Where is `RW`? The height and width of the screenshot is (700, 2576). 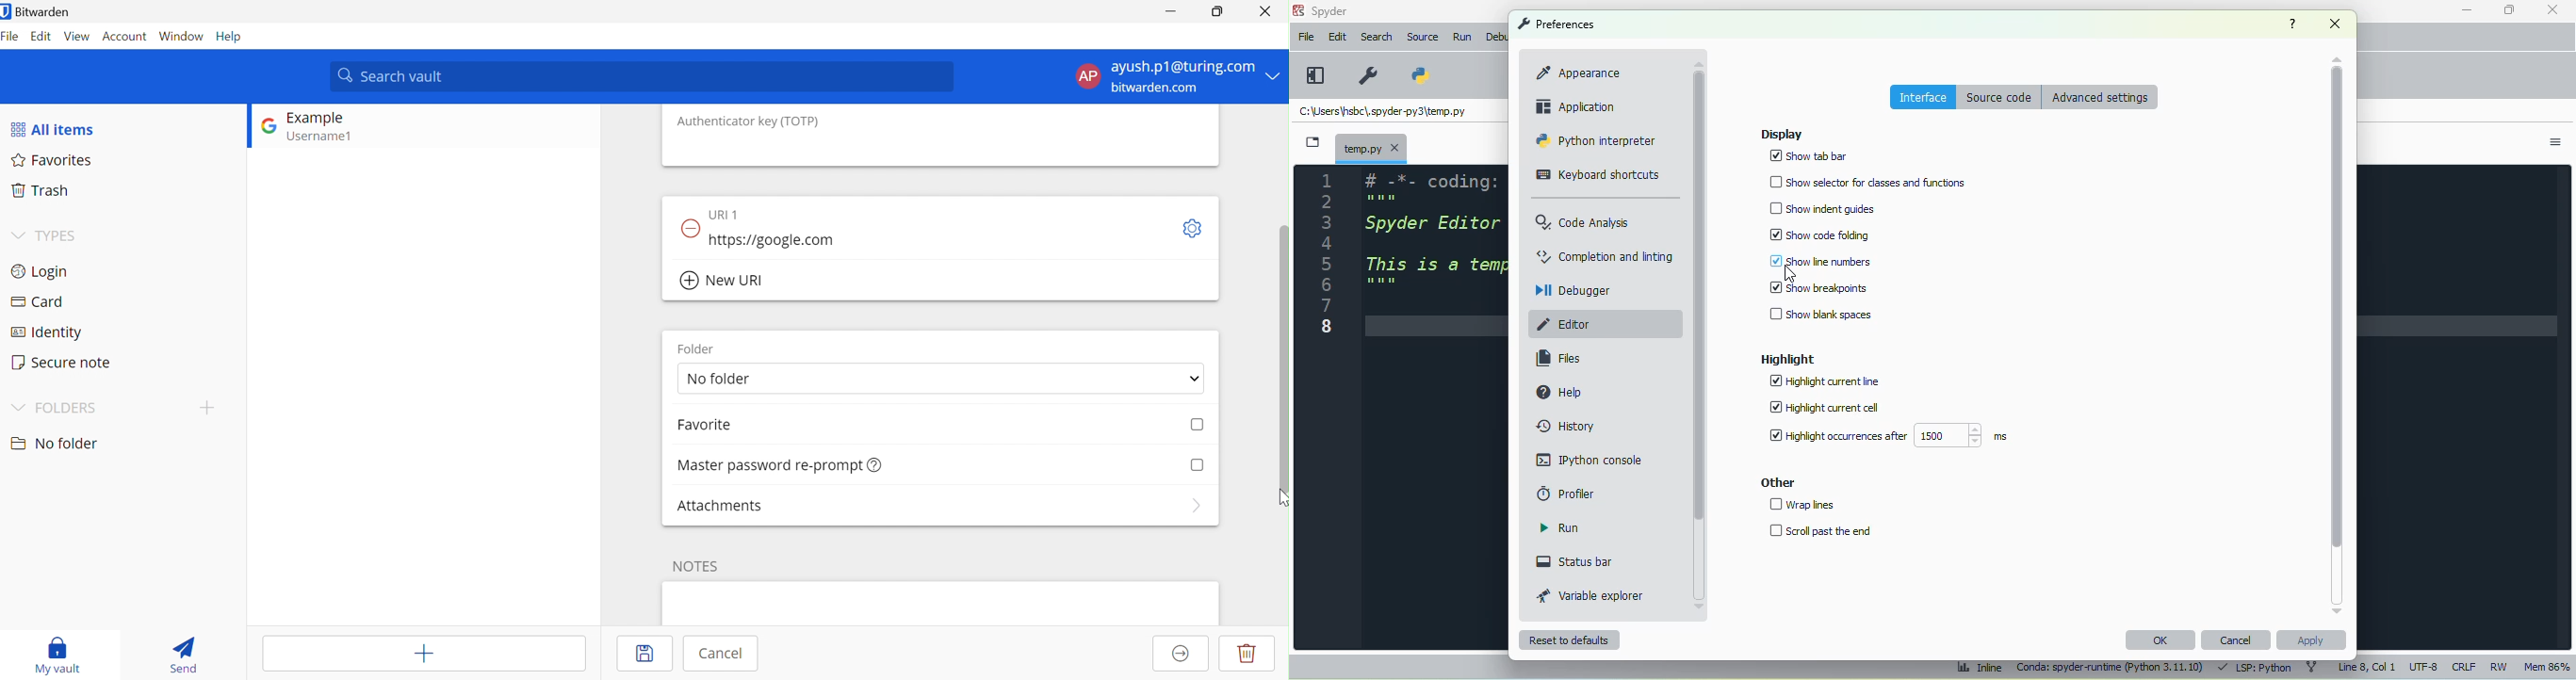 RW is located at coordinates (2500, 667).